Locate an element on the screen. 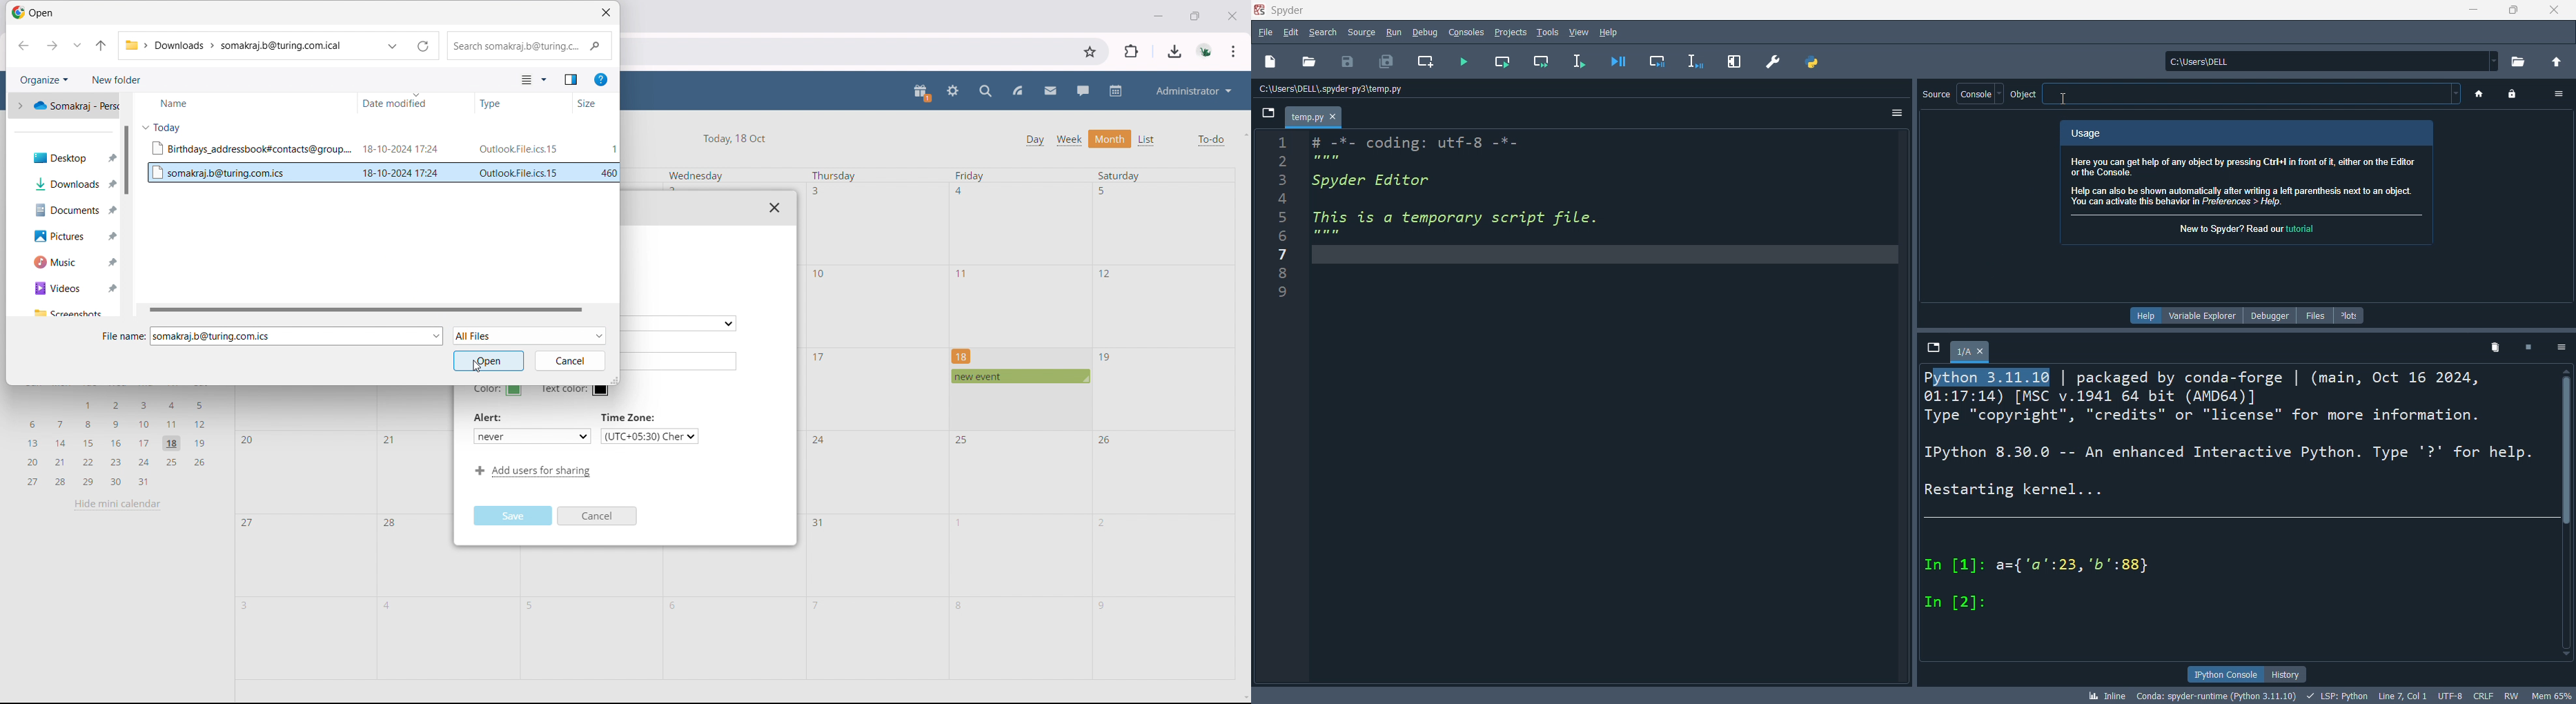 The width and height of the screenshot is (2576, 728). run is located at coordinates (1464, 60).